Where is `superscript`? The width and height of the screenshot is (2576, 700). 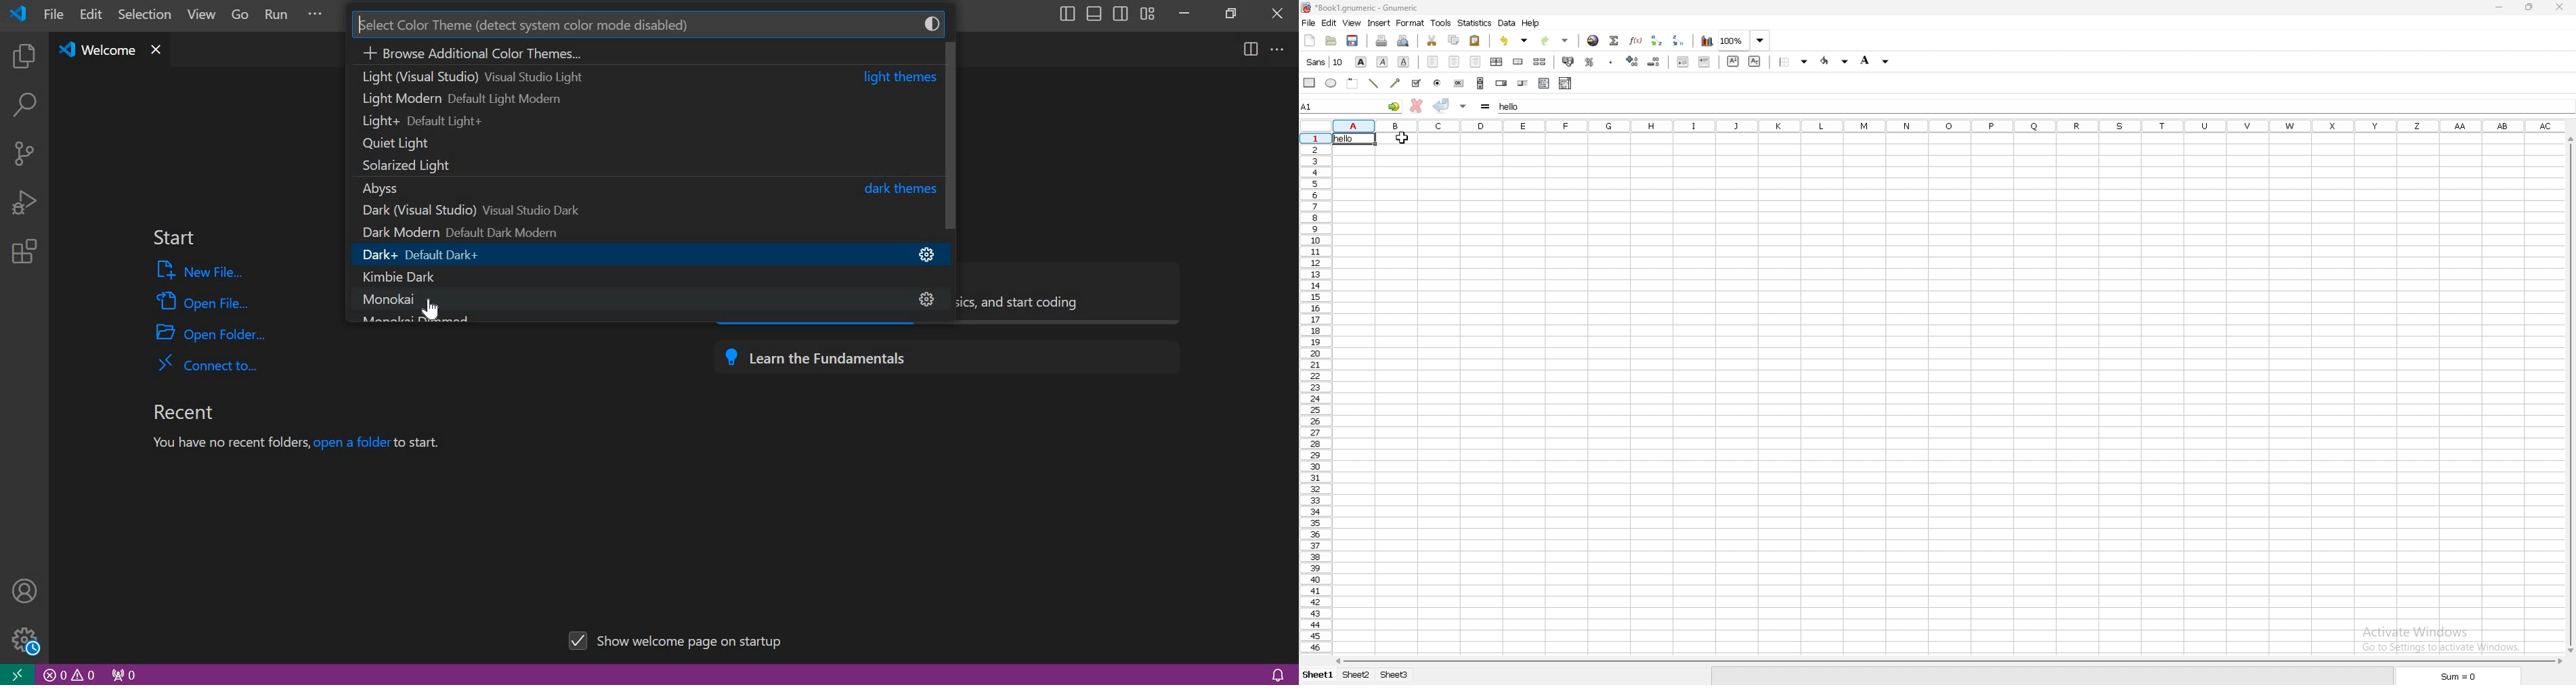
superscript is located at coordinates (1733, 61).